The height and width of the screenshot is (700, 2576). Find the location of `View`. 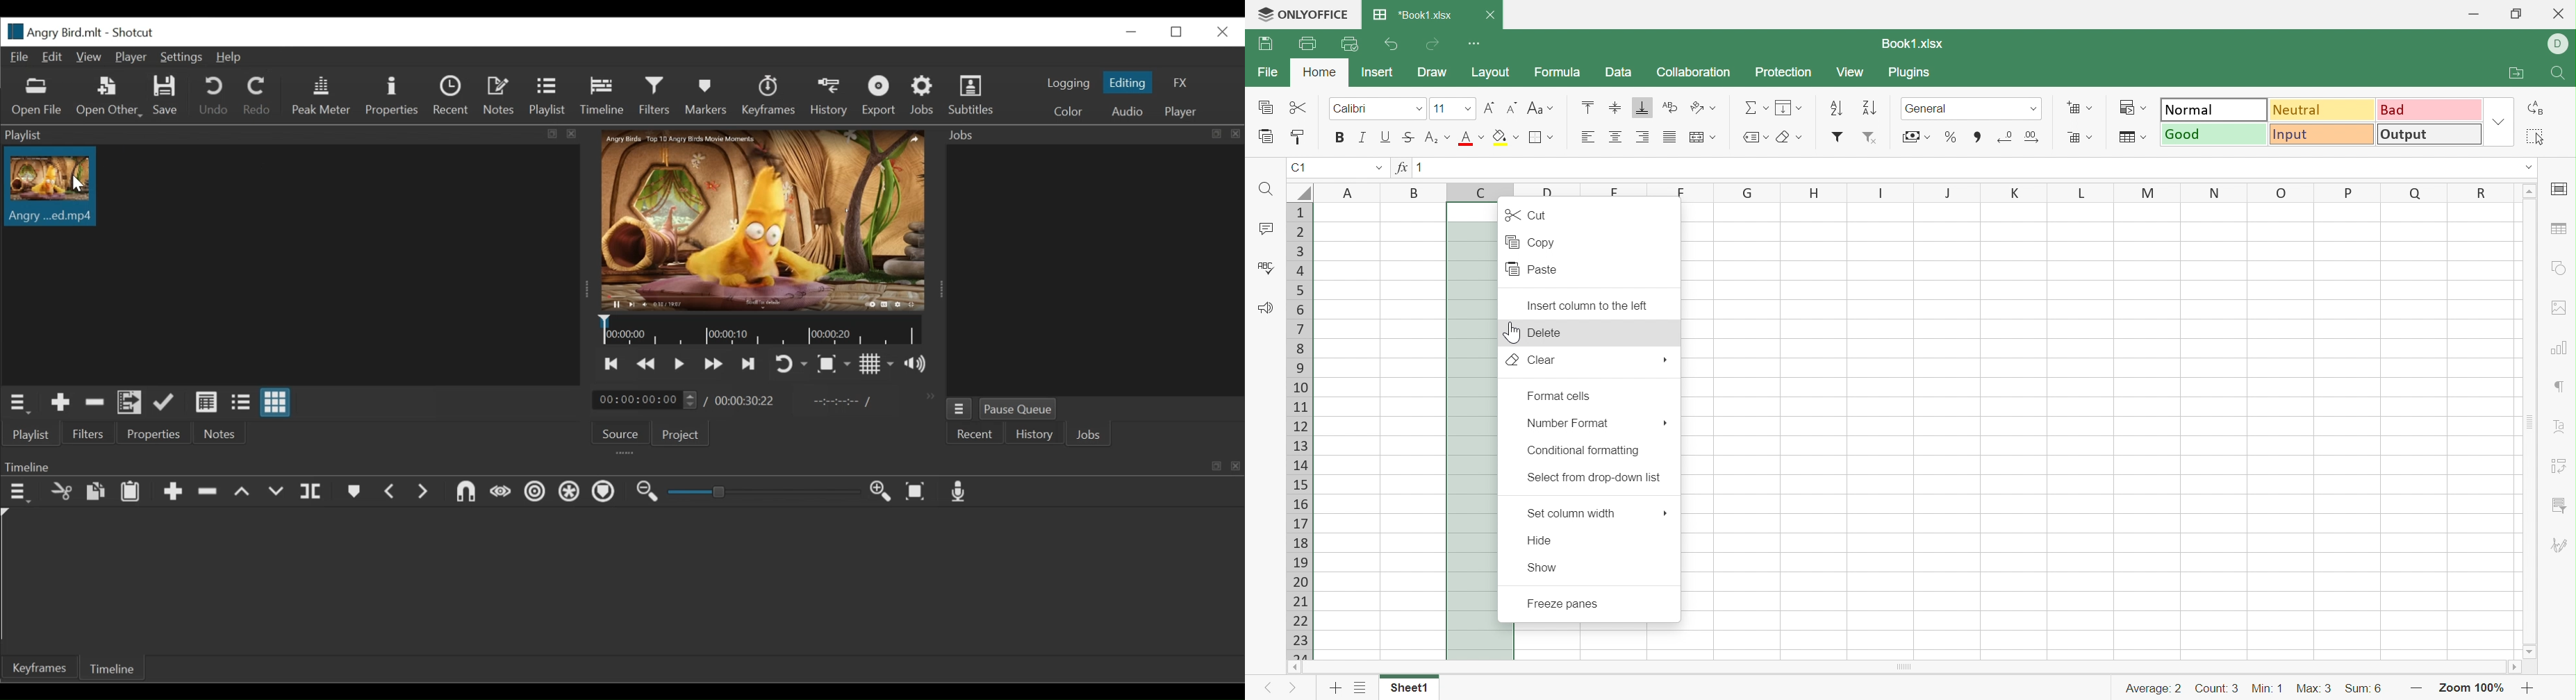

View is located at coordinates (88, 57).